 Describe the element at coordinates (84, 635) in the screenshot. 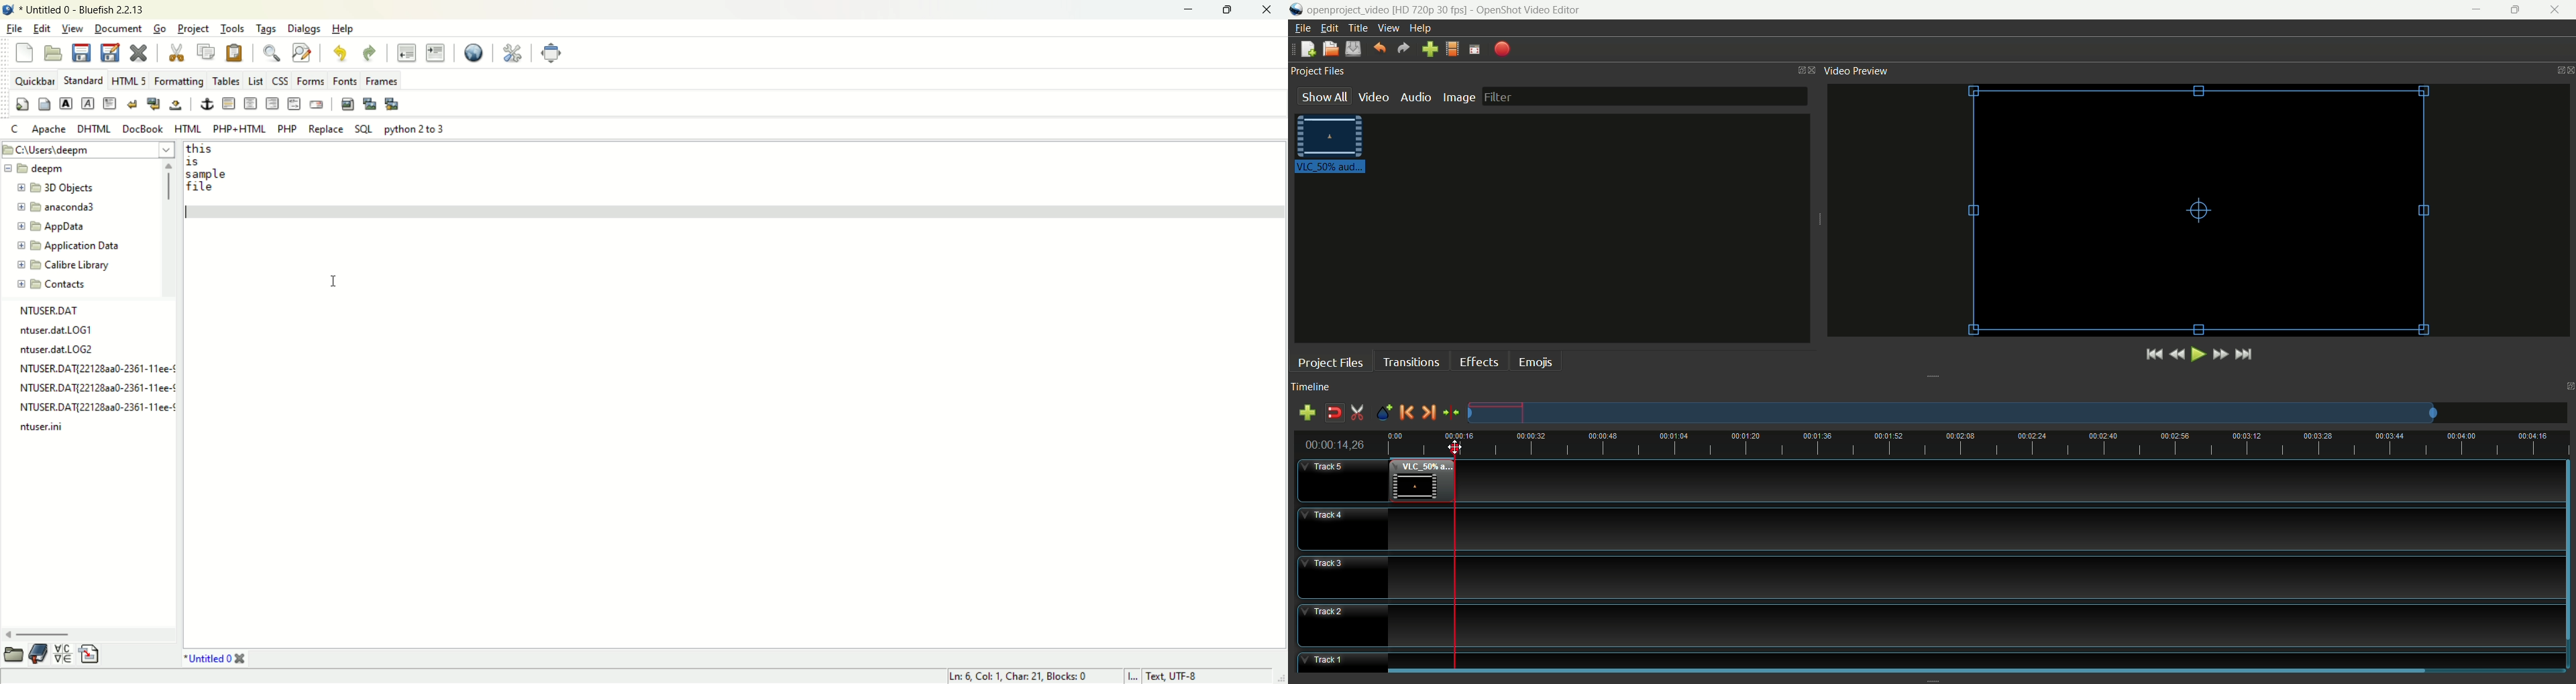

I see `horizontal scroll bar` at that location.